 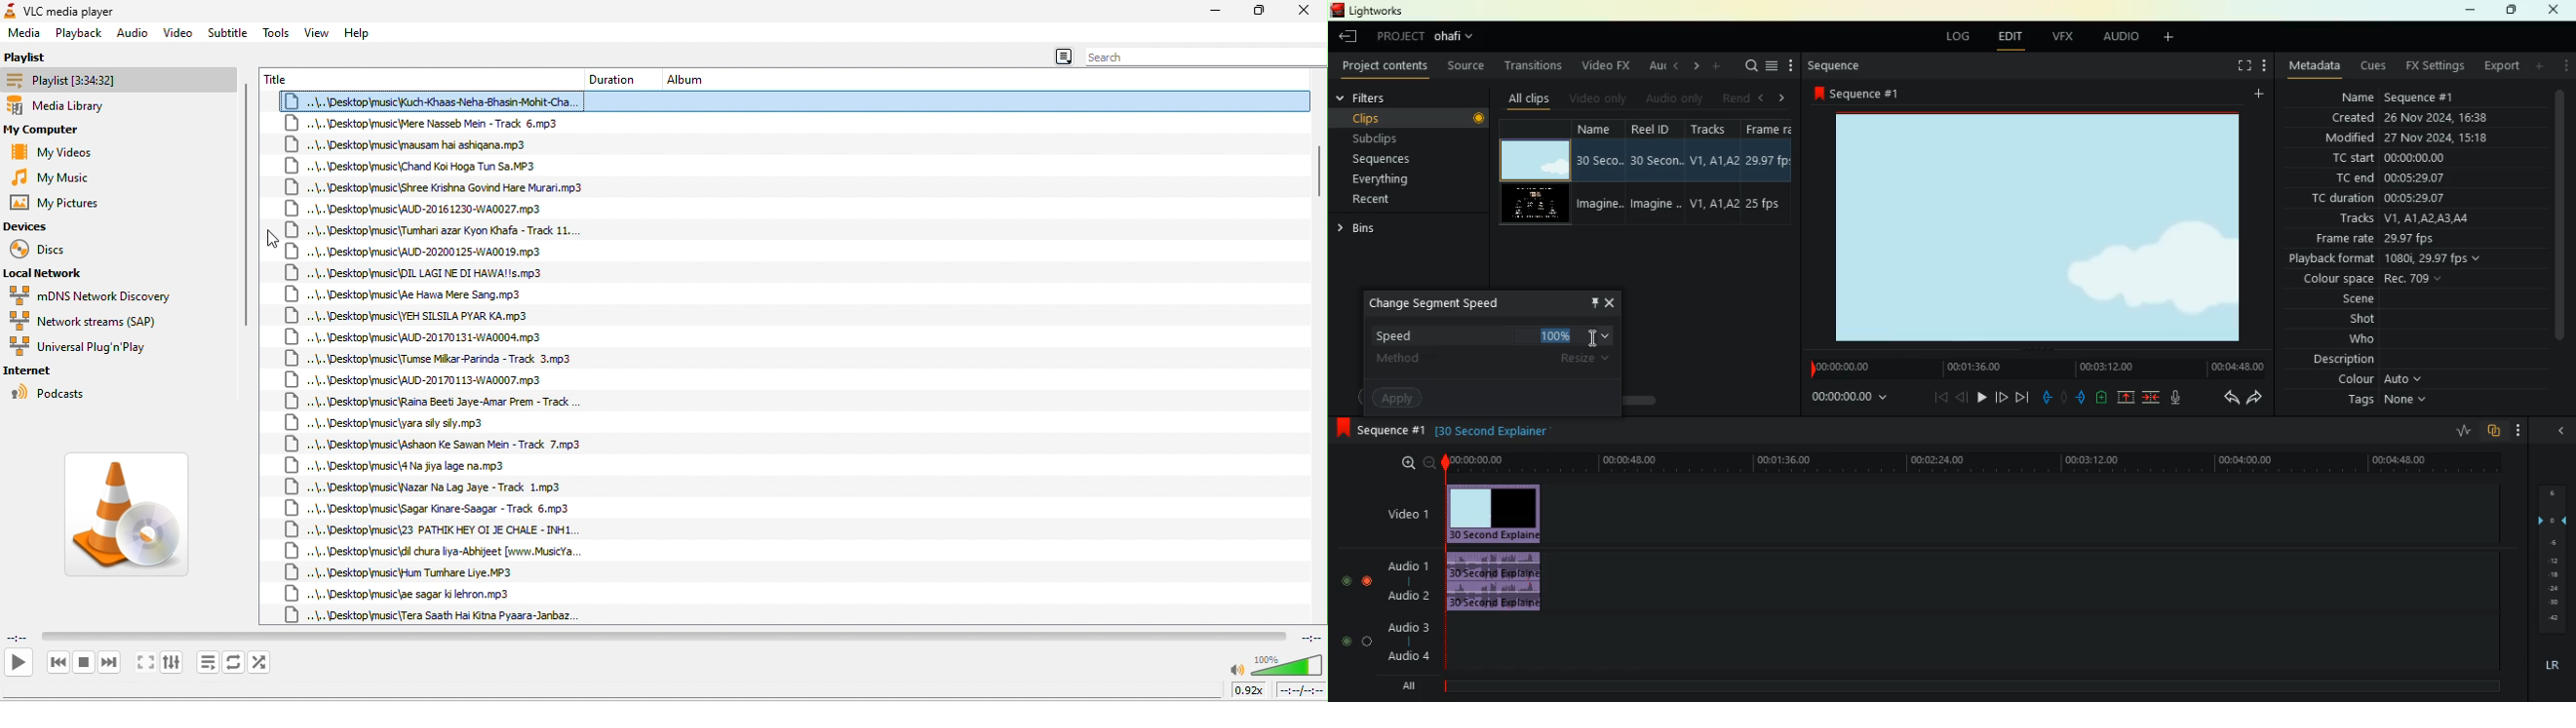 I want to click on vertical scroll bar, so click(x=1318, y=171).